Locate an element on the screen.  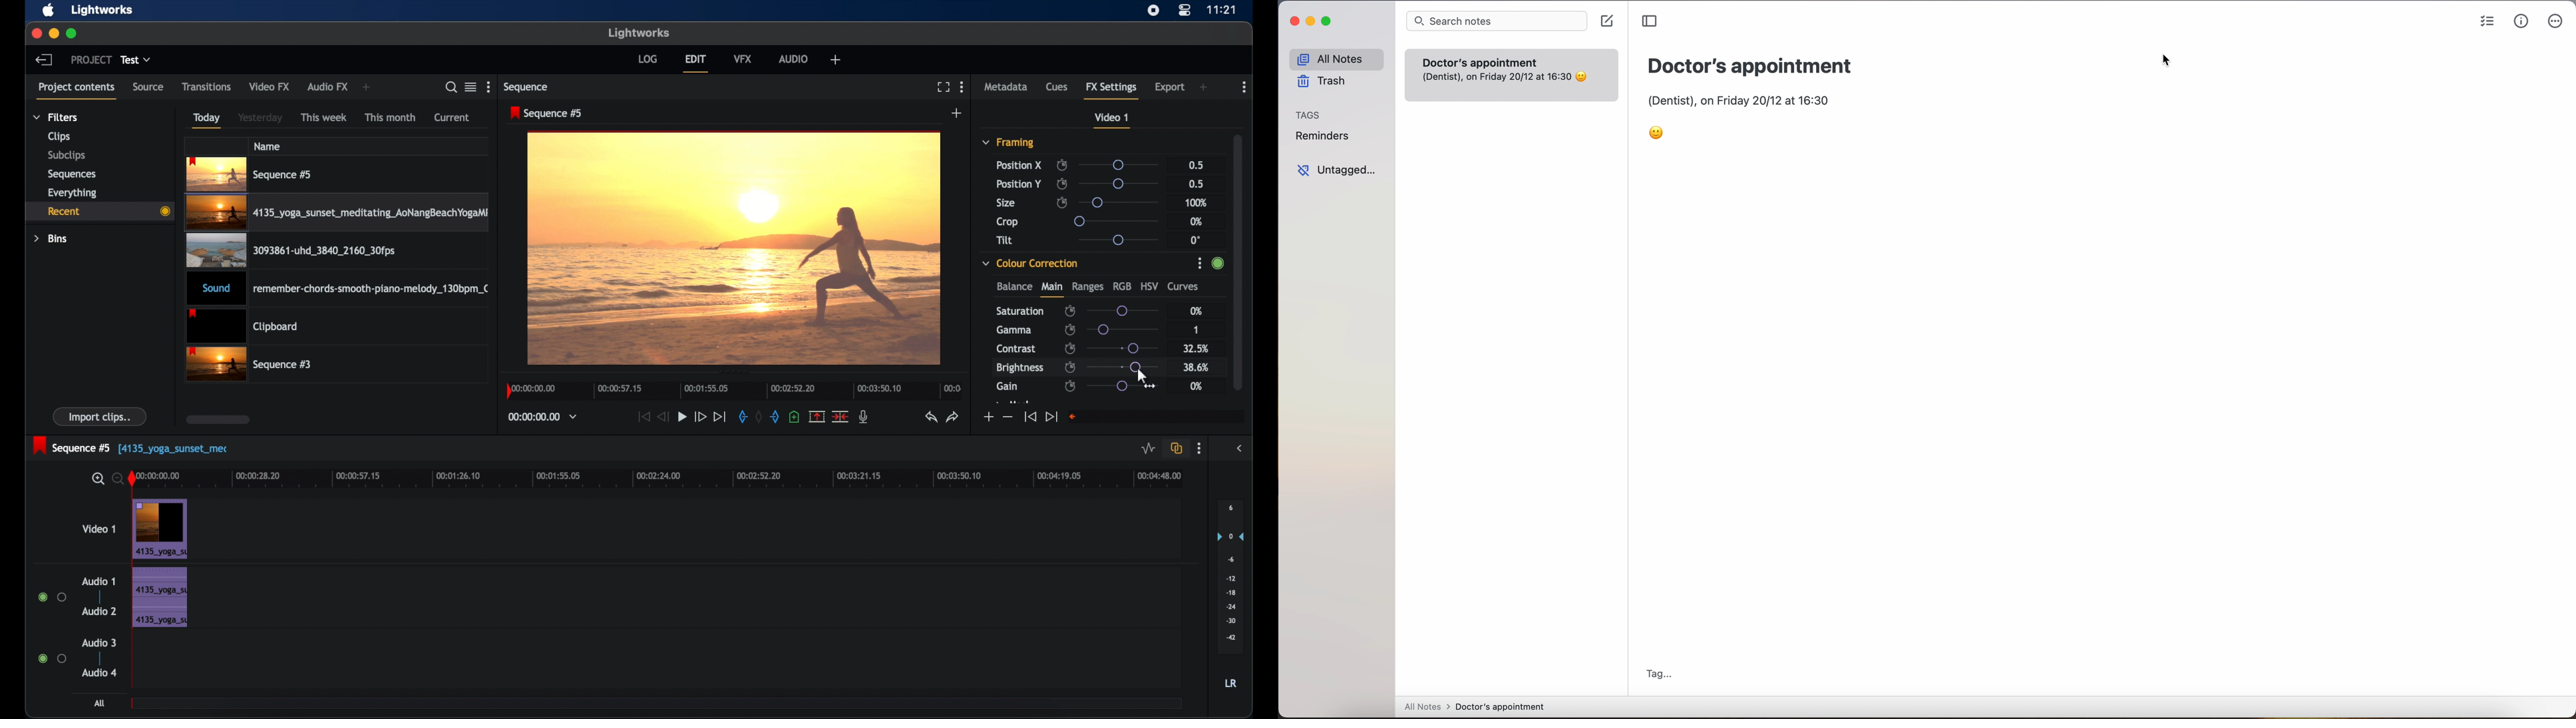
cursor is located at coordinates (2166, 60).